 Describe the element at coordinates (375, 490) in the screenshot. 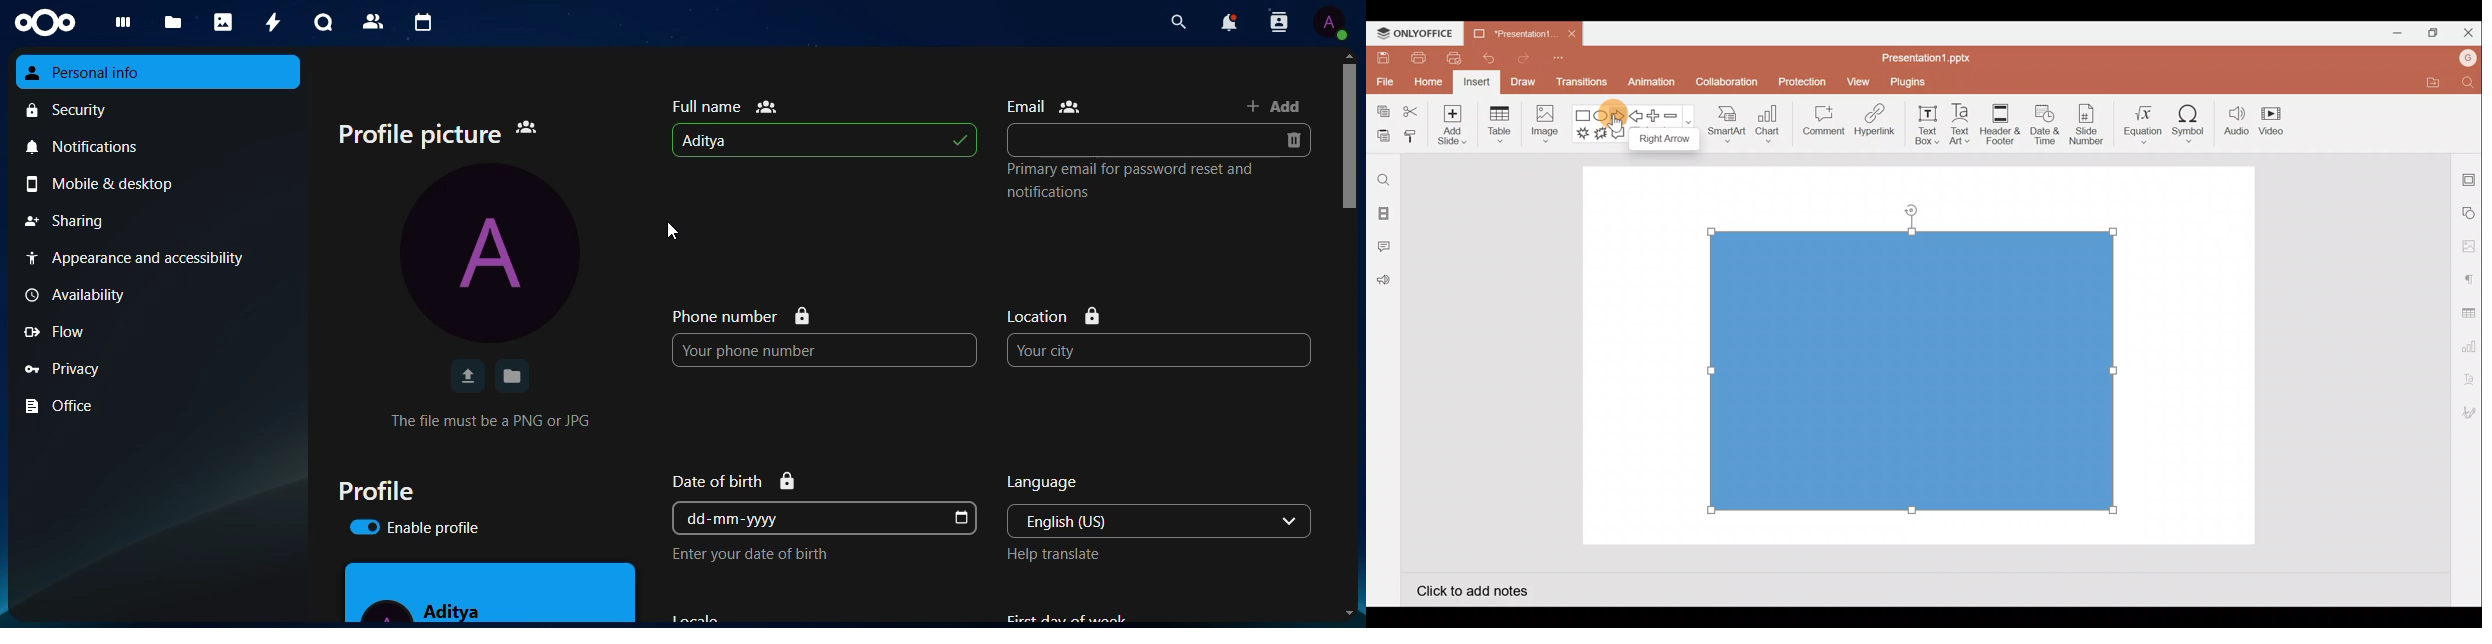

I see `profile` at that location.